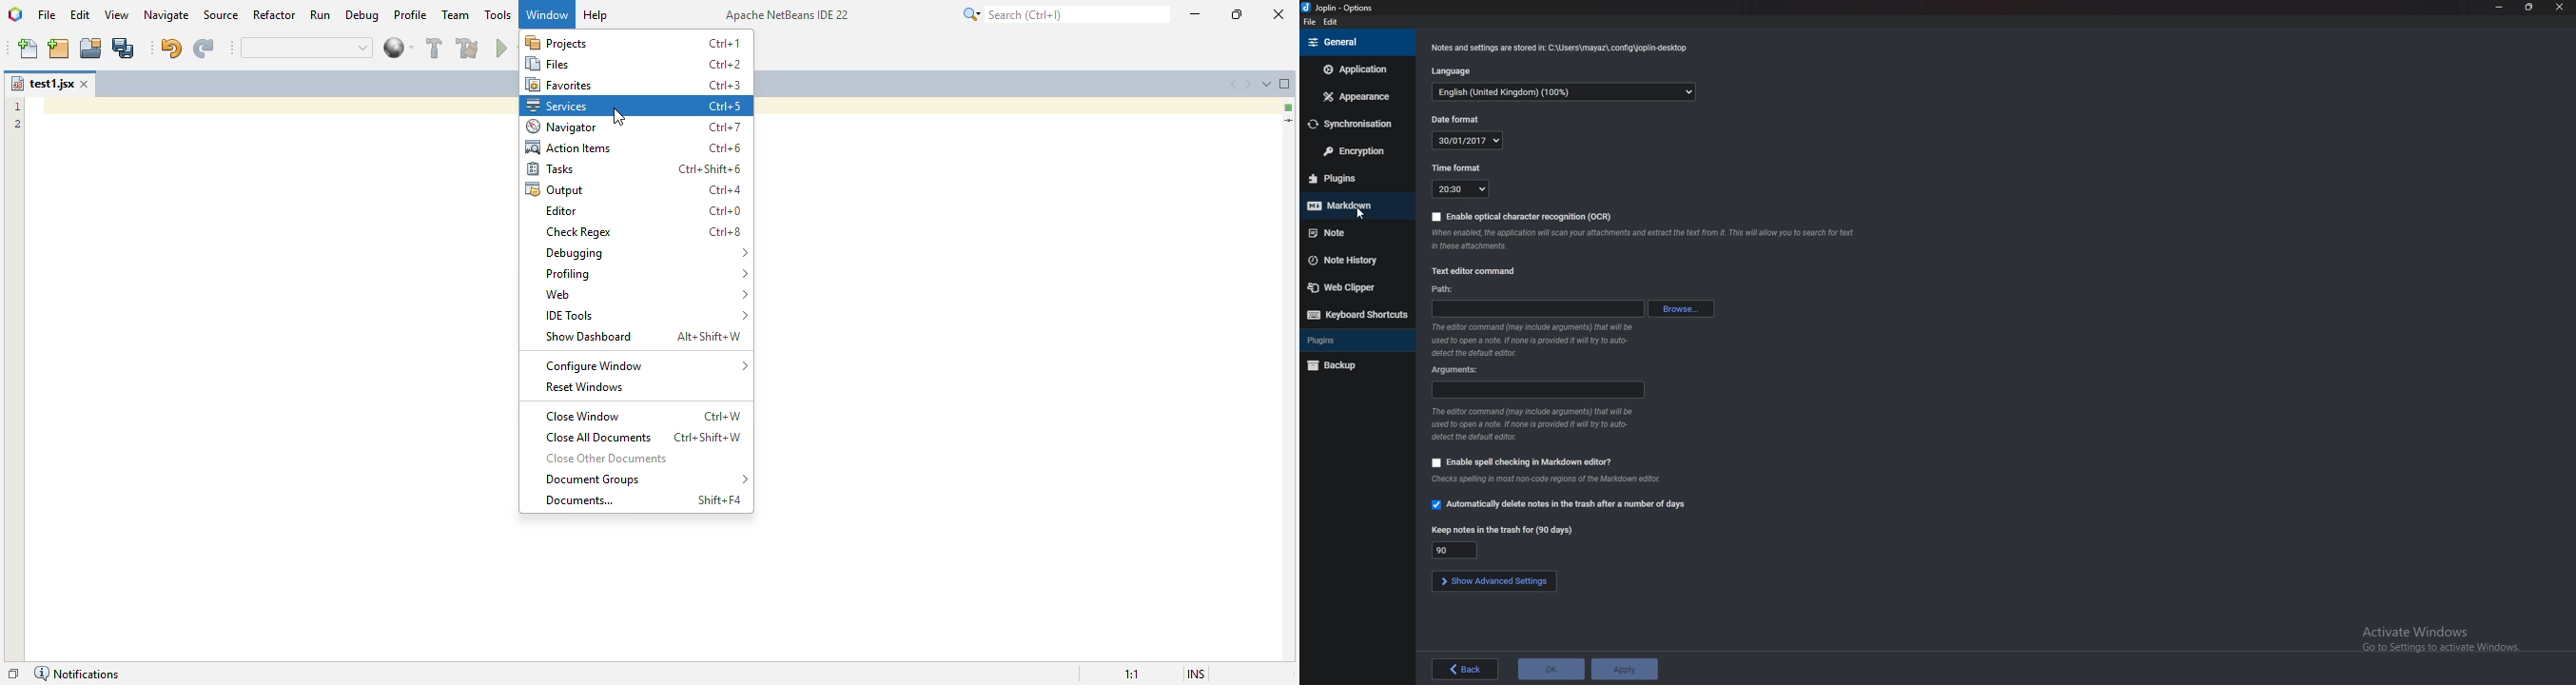 This screenshot has height=700, width=2576. I want to click on Language, so click(1565, 94).